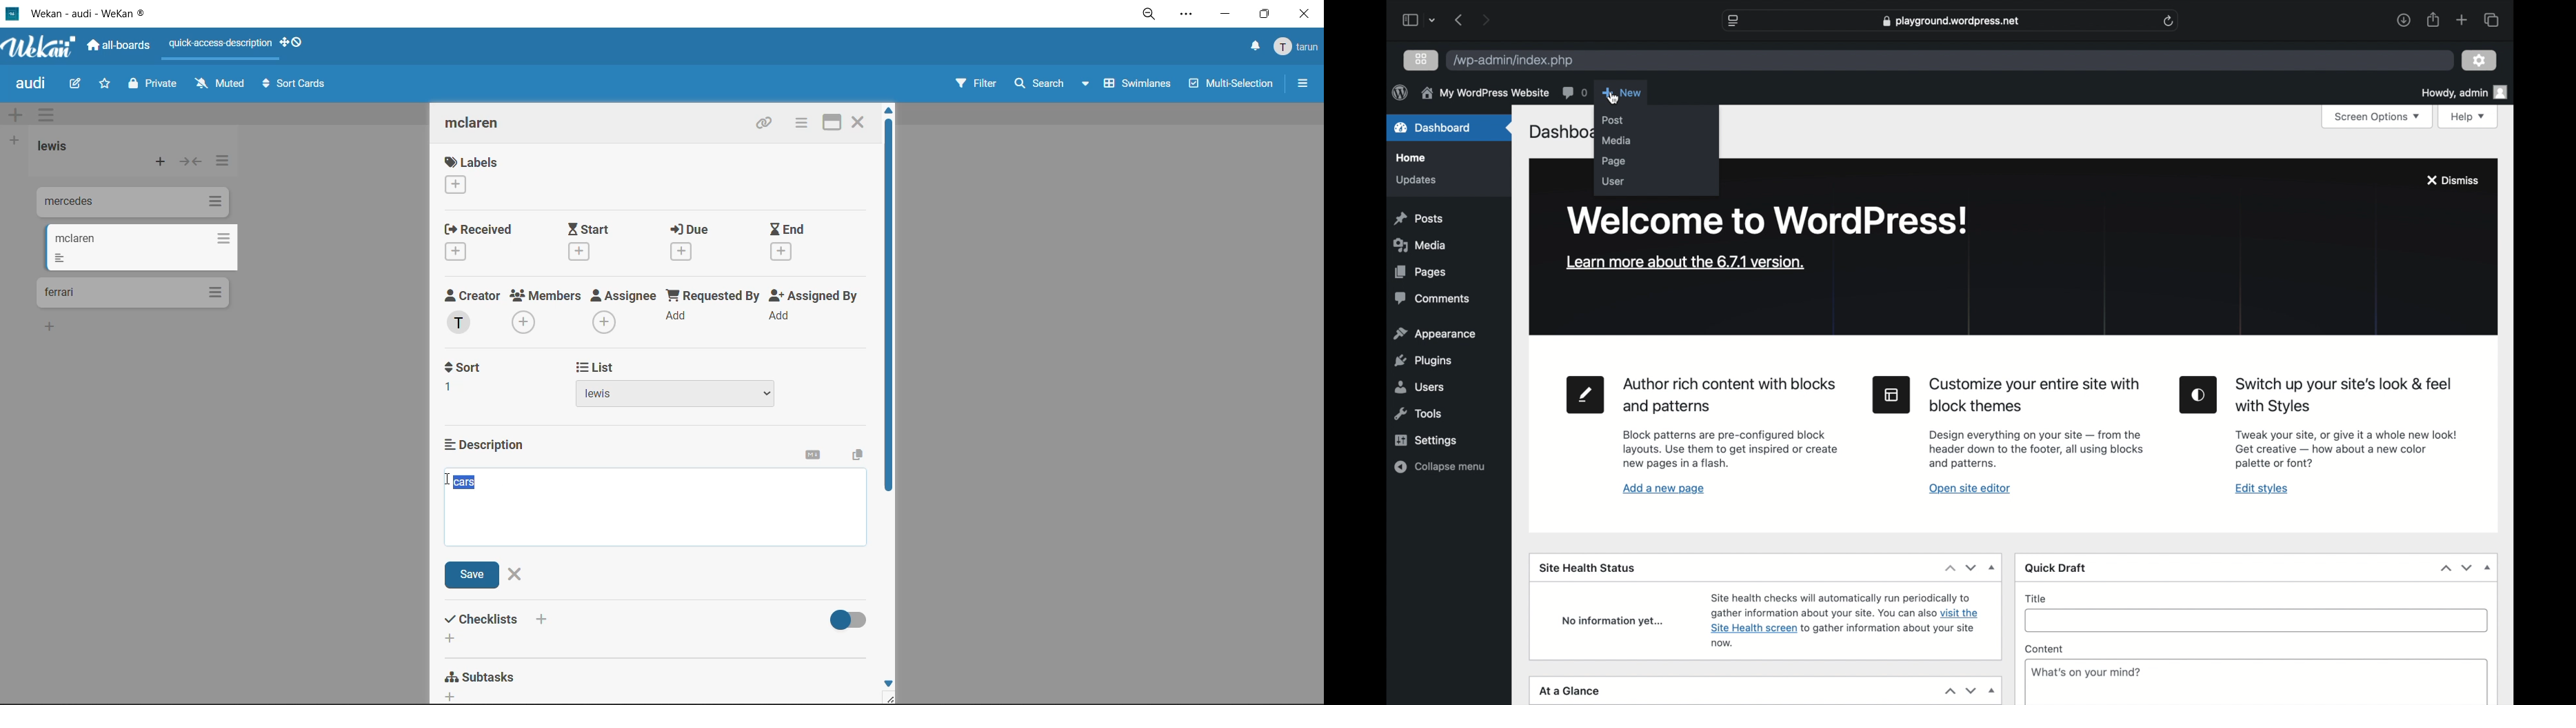  Describe the element at coordinates (889, 309) in the screenshot. I see `vertical scroll bar` at that location.